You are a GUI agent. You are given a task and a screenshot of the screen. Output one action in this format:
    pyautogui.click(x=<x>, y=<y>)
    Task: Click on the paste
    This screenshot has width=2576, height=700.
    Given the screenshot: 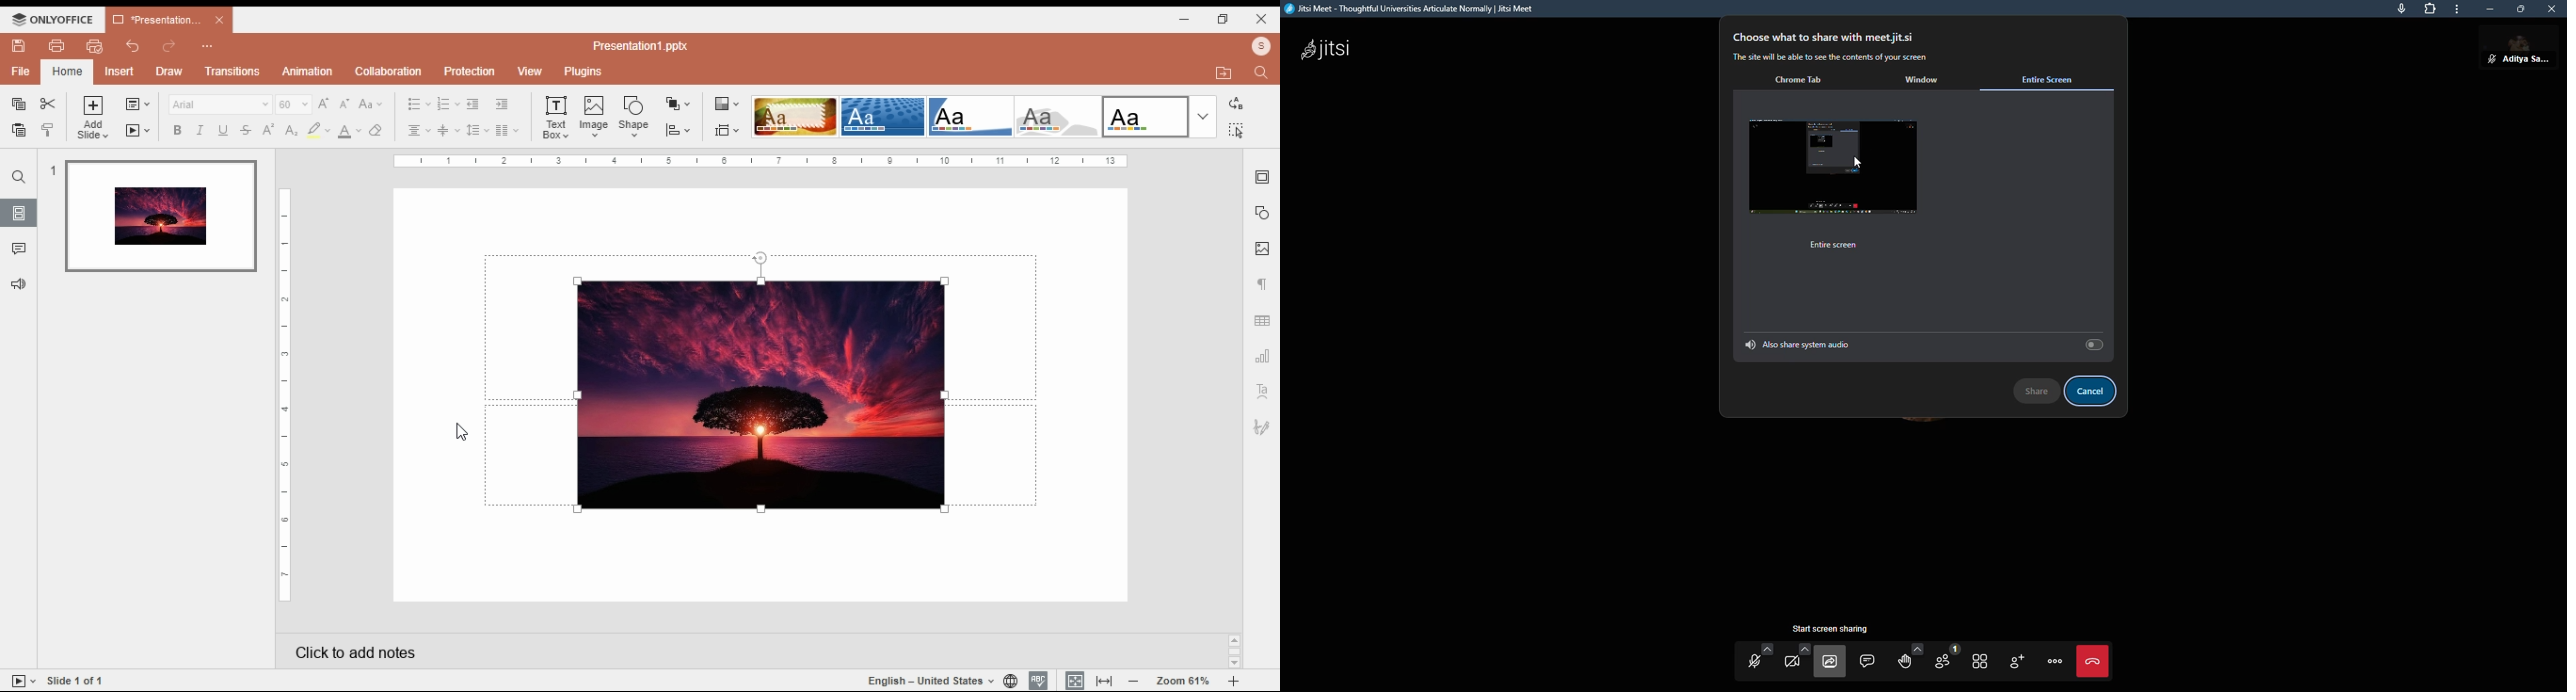 What is the action you would take?
    pyautogui.click(x=20, y=130)
    